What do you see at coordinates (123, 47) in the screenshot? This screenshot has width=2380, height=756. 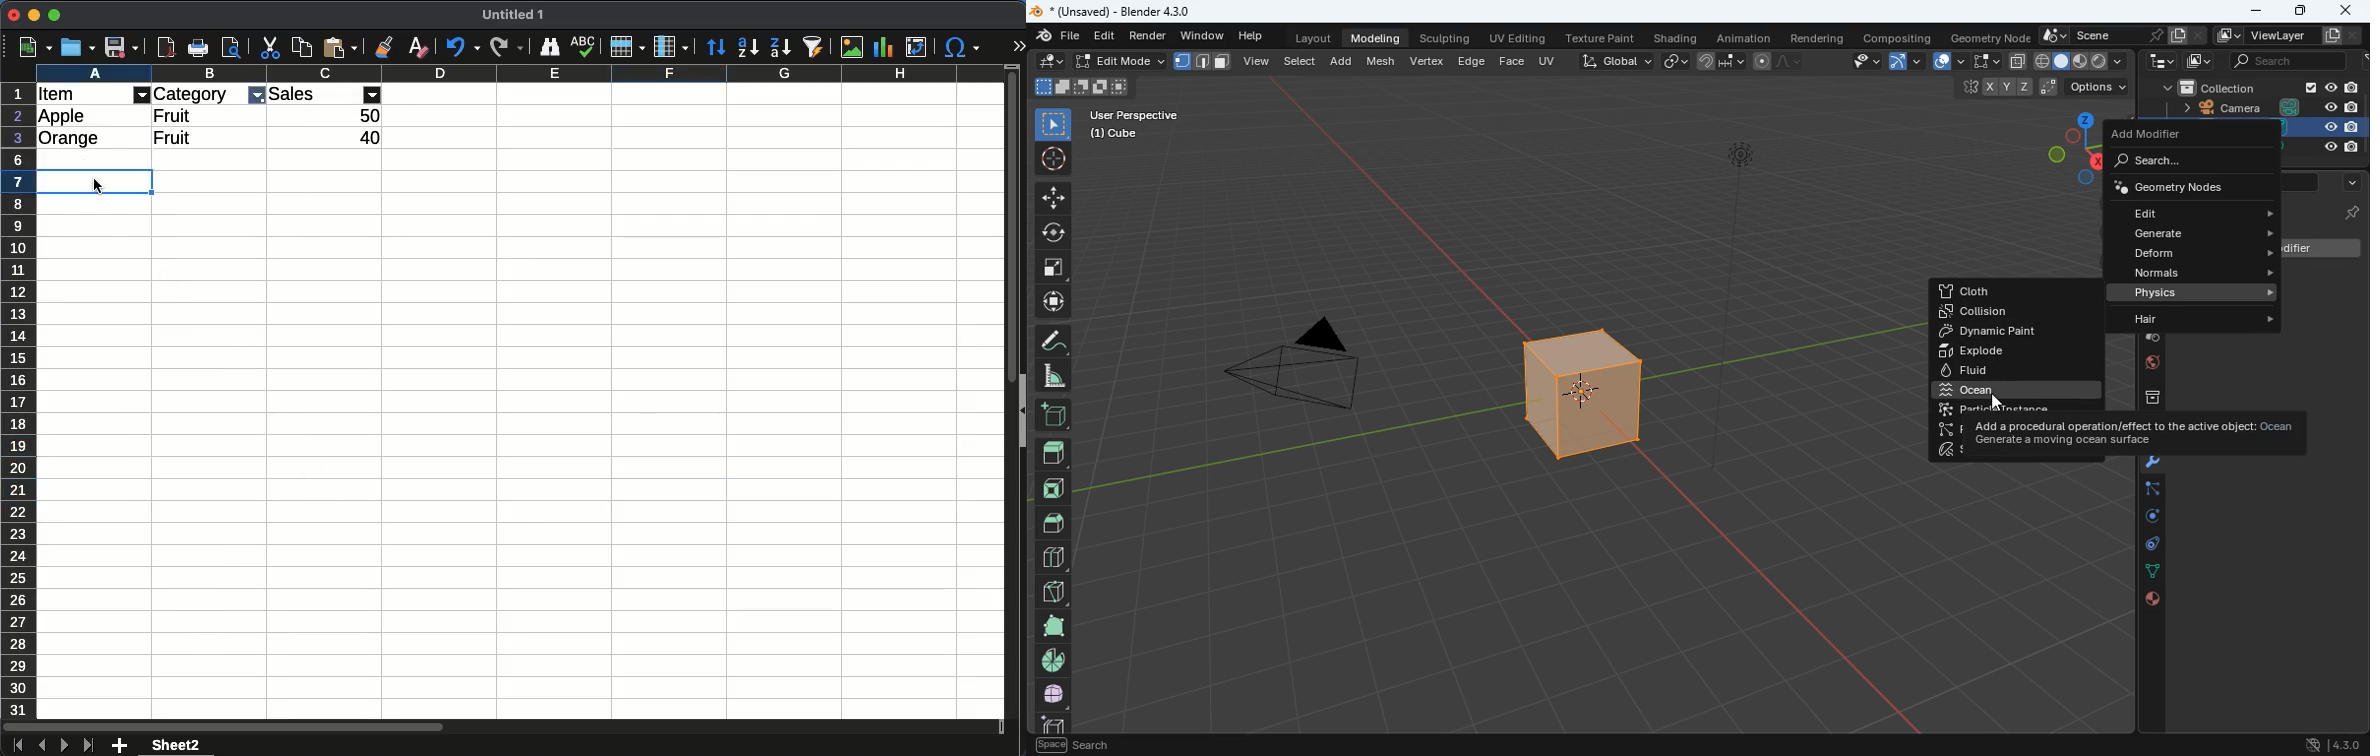 I see `save` at bounding box center [123, 47].